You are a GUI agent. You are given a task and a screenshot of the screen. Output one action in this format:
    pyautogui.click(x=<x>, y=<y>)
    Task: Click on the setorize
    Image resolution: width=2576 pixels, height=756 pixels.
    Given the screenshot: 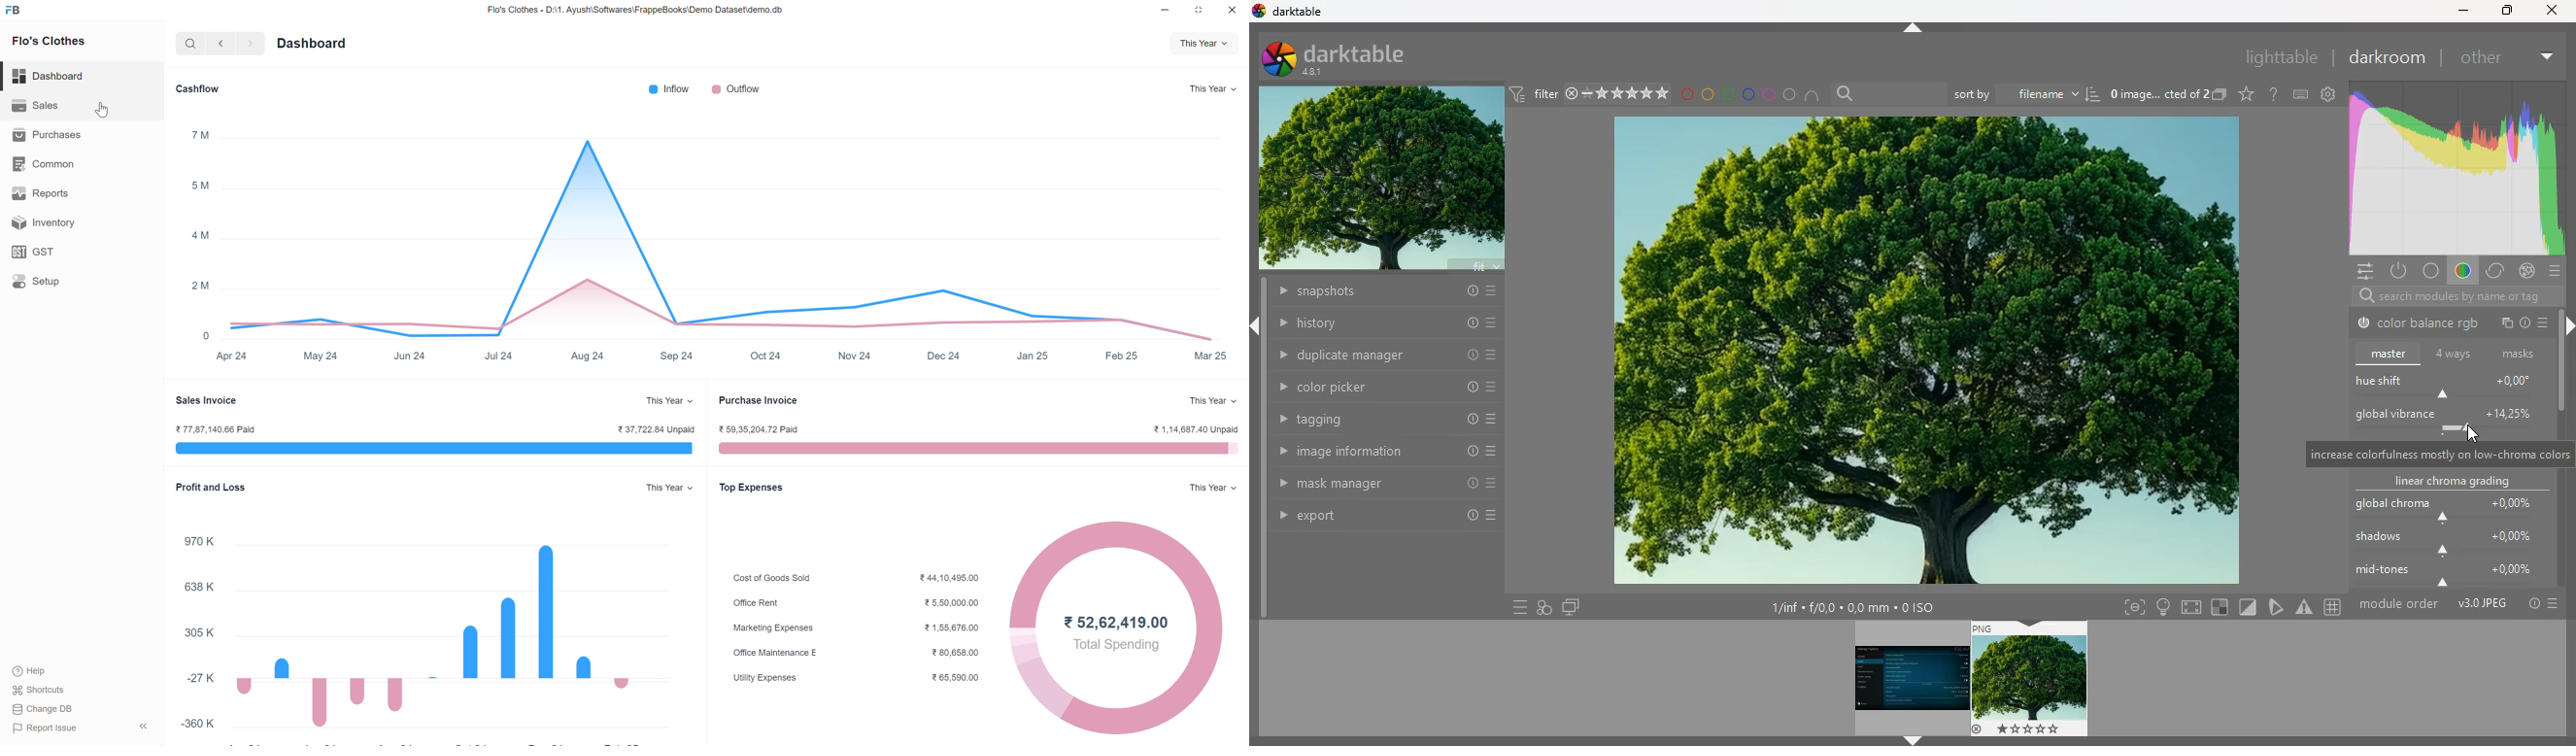 What is the action you would take?
    pyautogui.click(x=2221, y=607)
    